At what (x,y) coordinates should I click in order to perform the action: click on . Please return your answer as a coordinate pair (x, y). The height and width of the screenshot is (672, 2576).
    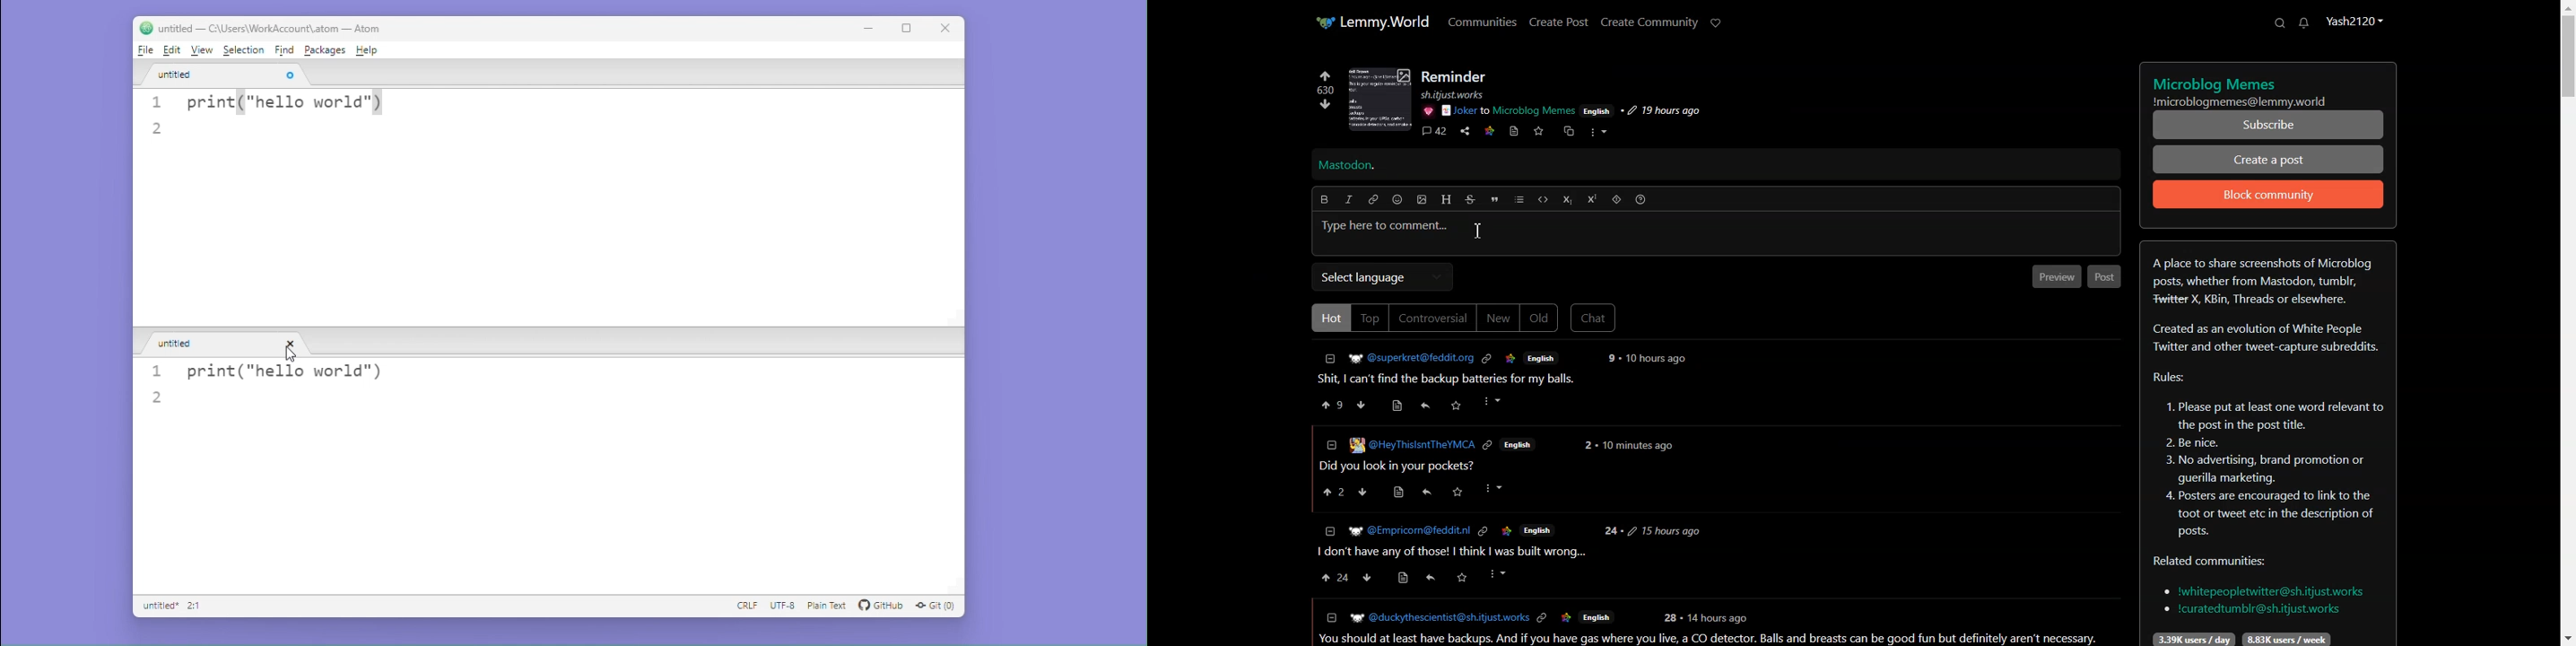
    Looking at the image, I should click on (1538, 529).